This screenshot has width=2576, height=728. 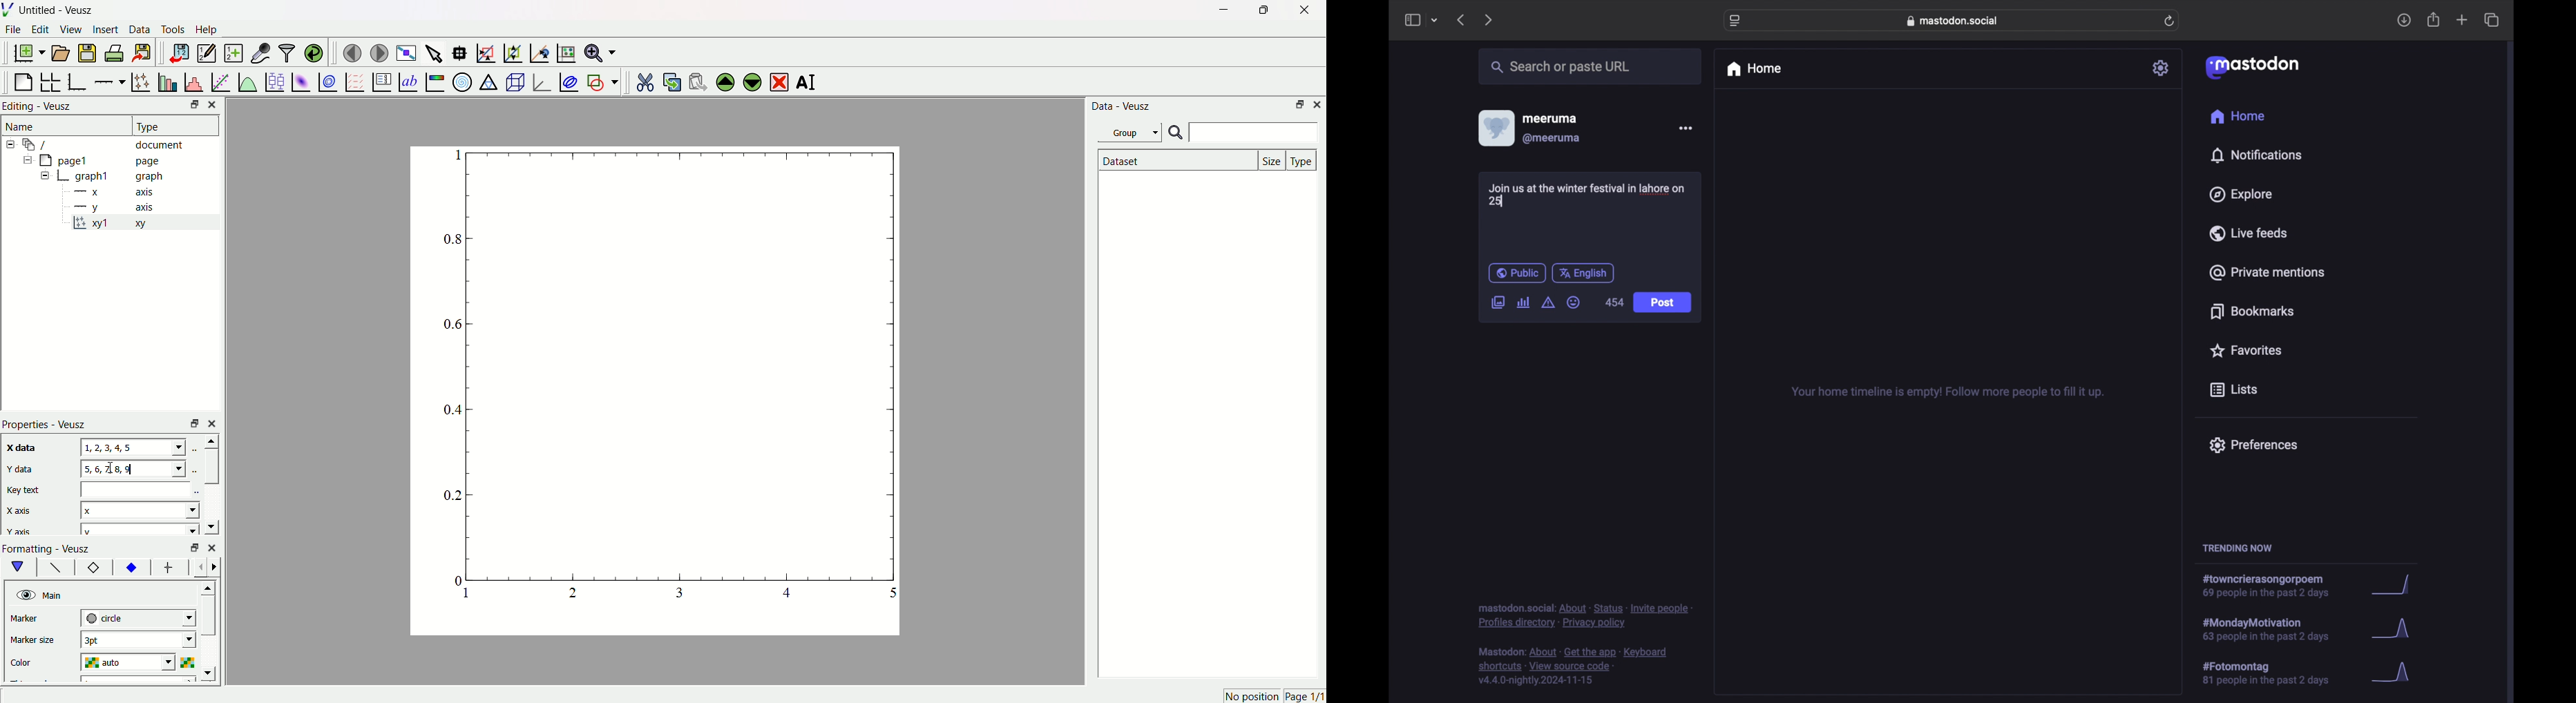 I want to click on footnote, so click(x=1575, y=667).